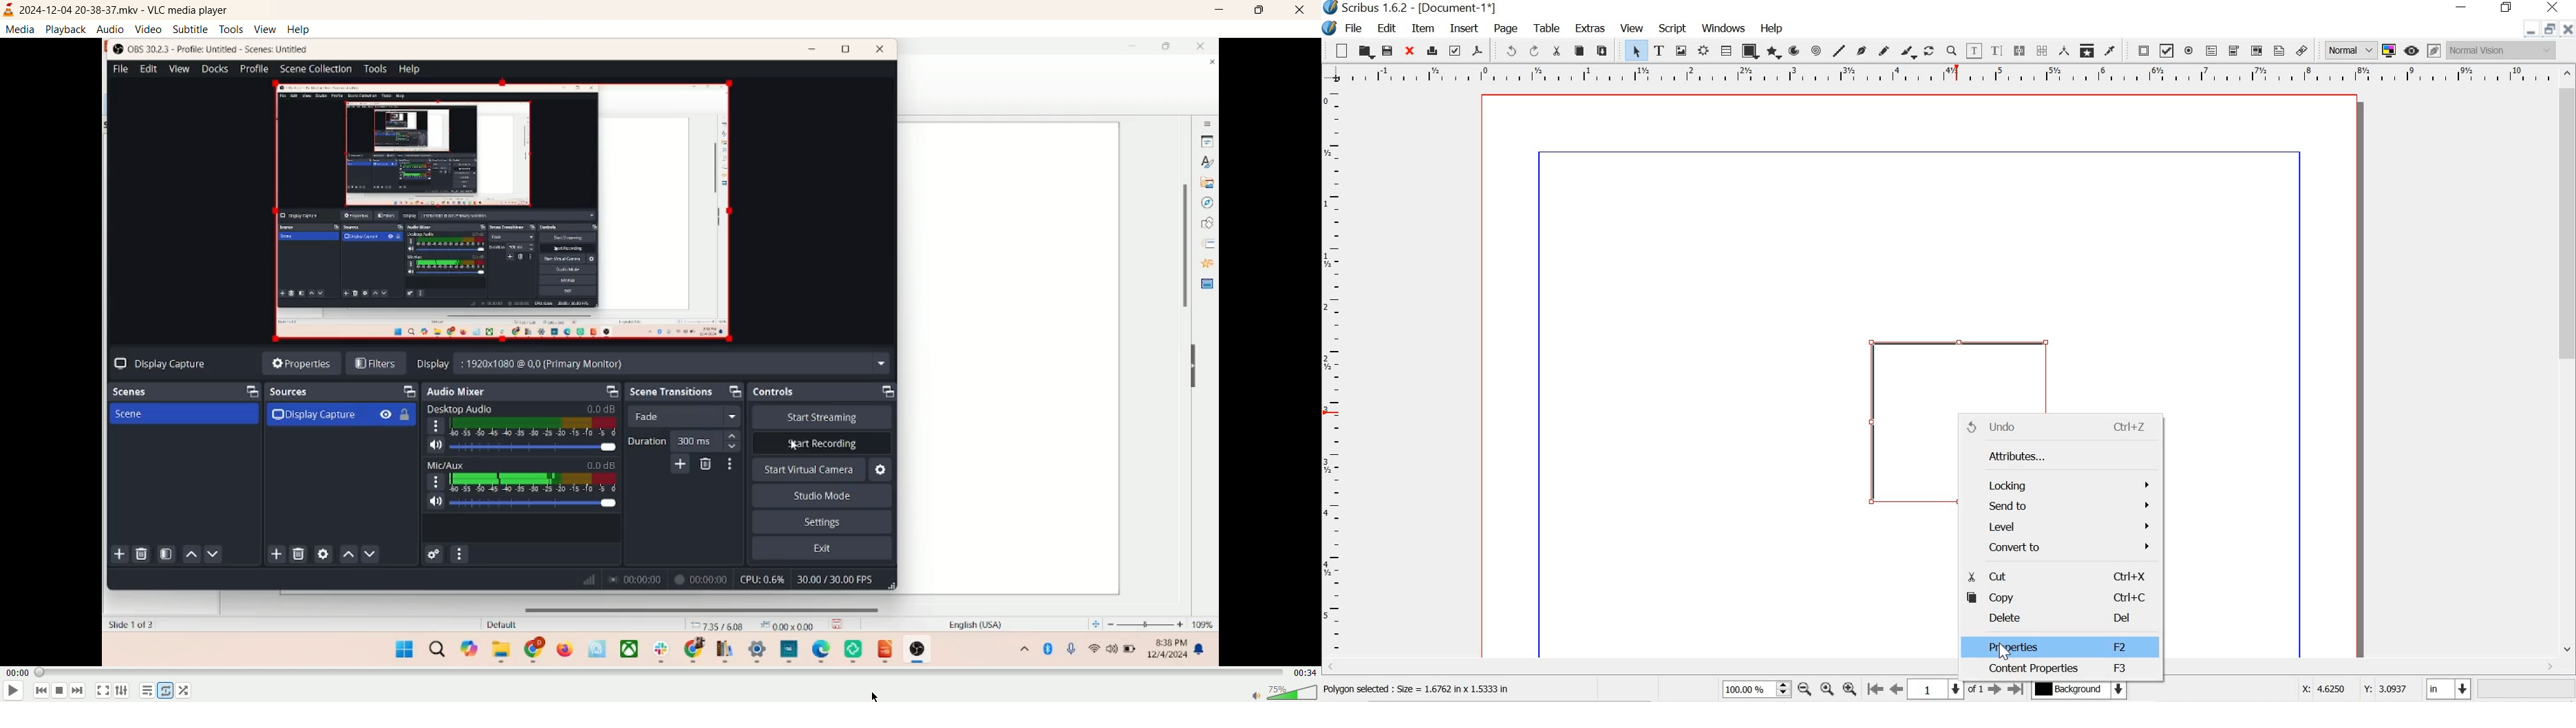  Describe the element at coordinates (120, 690) in the screenshot. I see `extended settings` at that location.